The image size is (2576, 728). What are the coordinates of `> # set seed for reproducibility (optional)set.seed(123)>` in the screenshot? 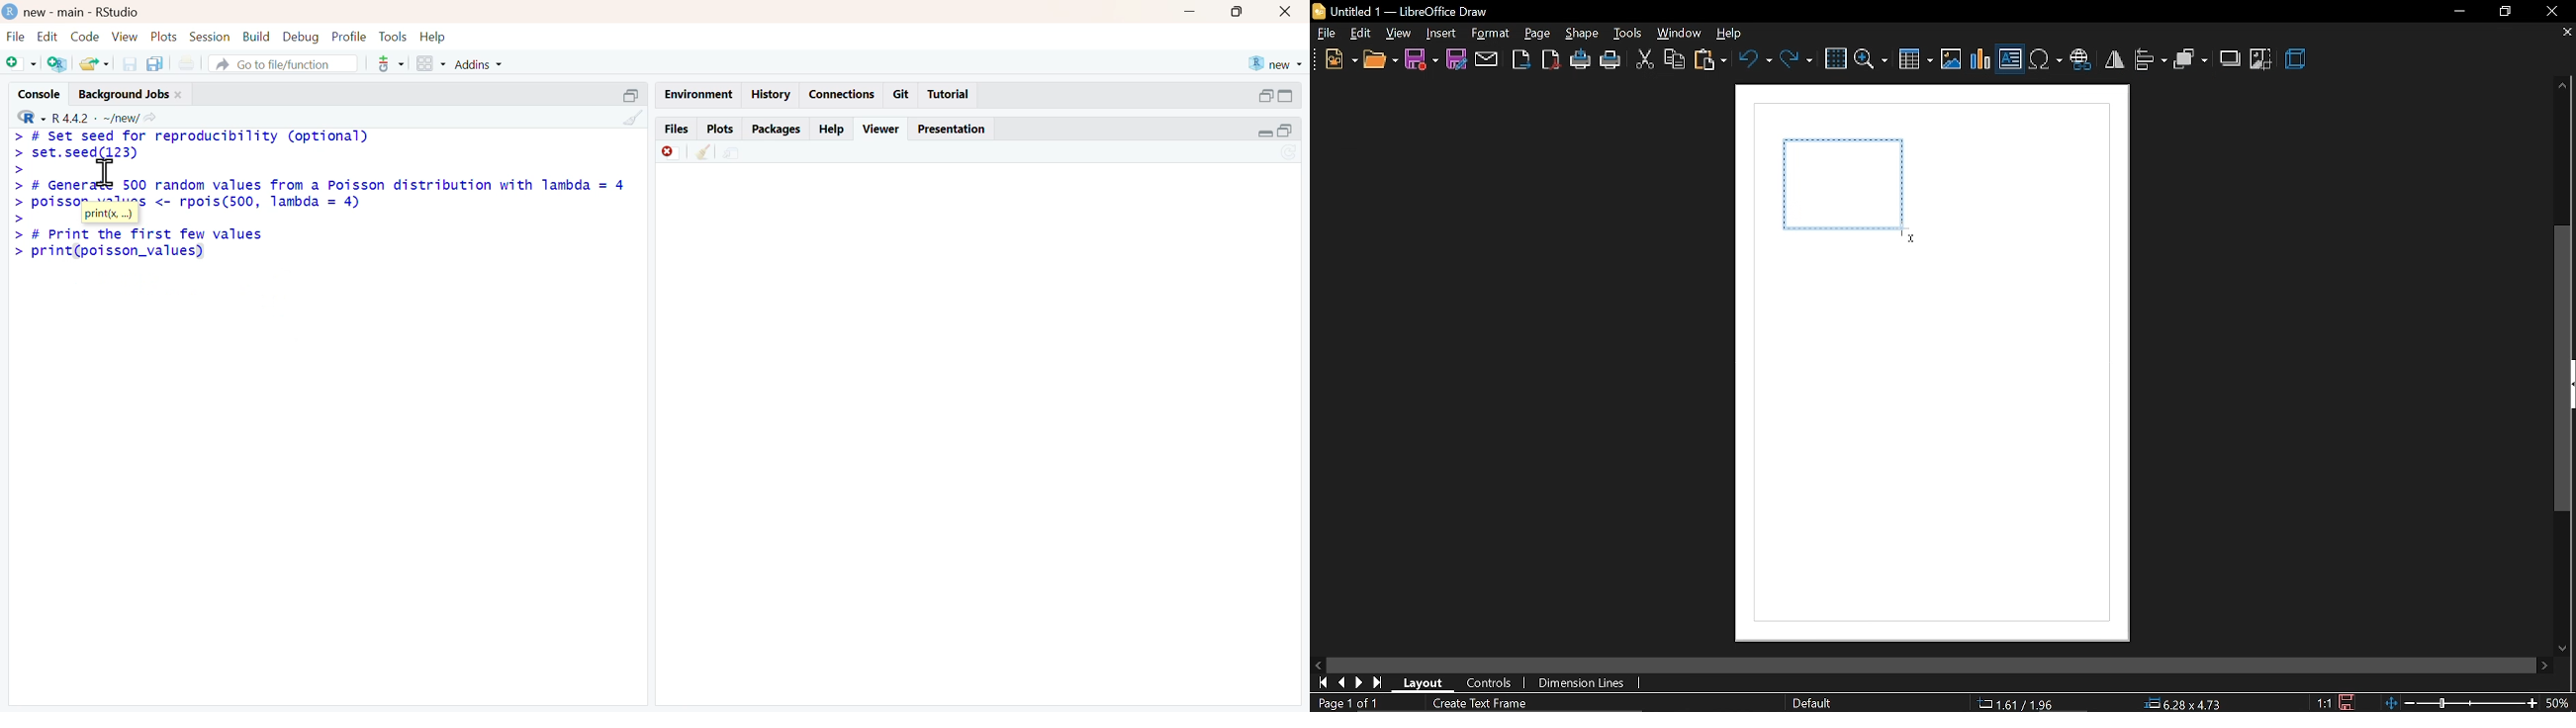 It's located at (190, 152).